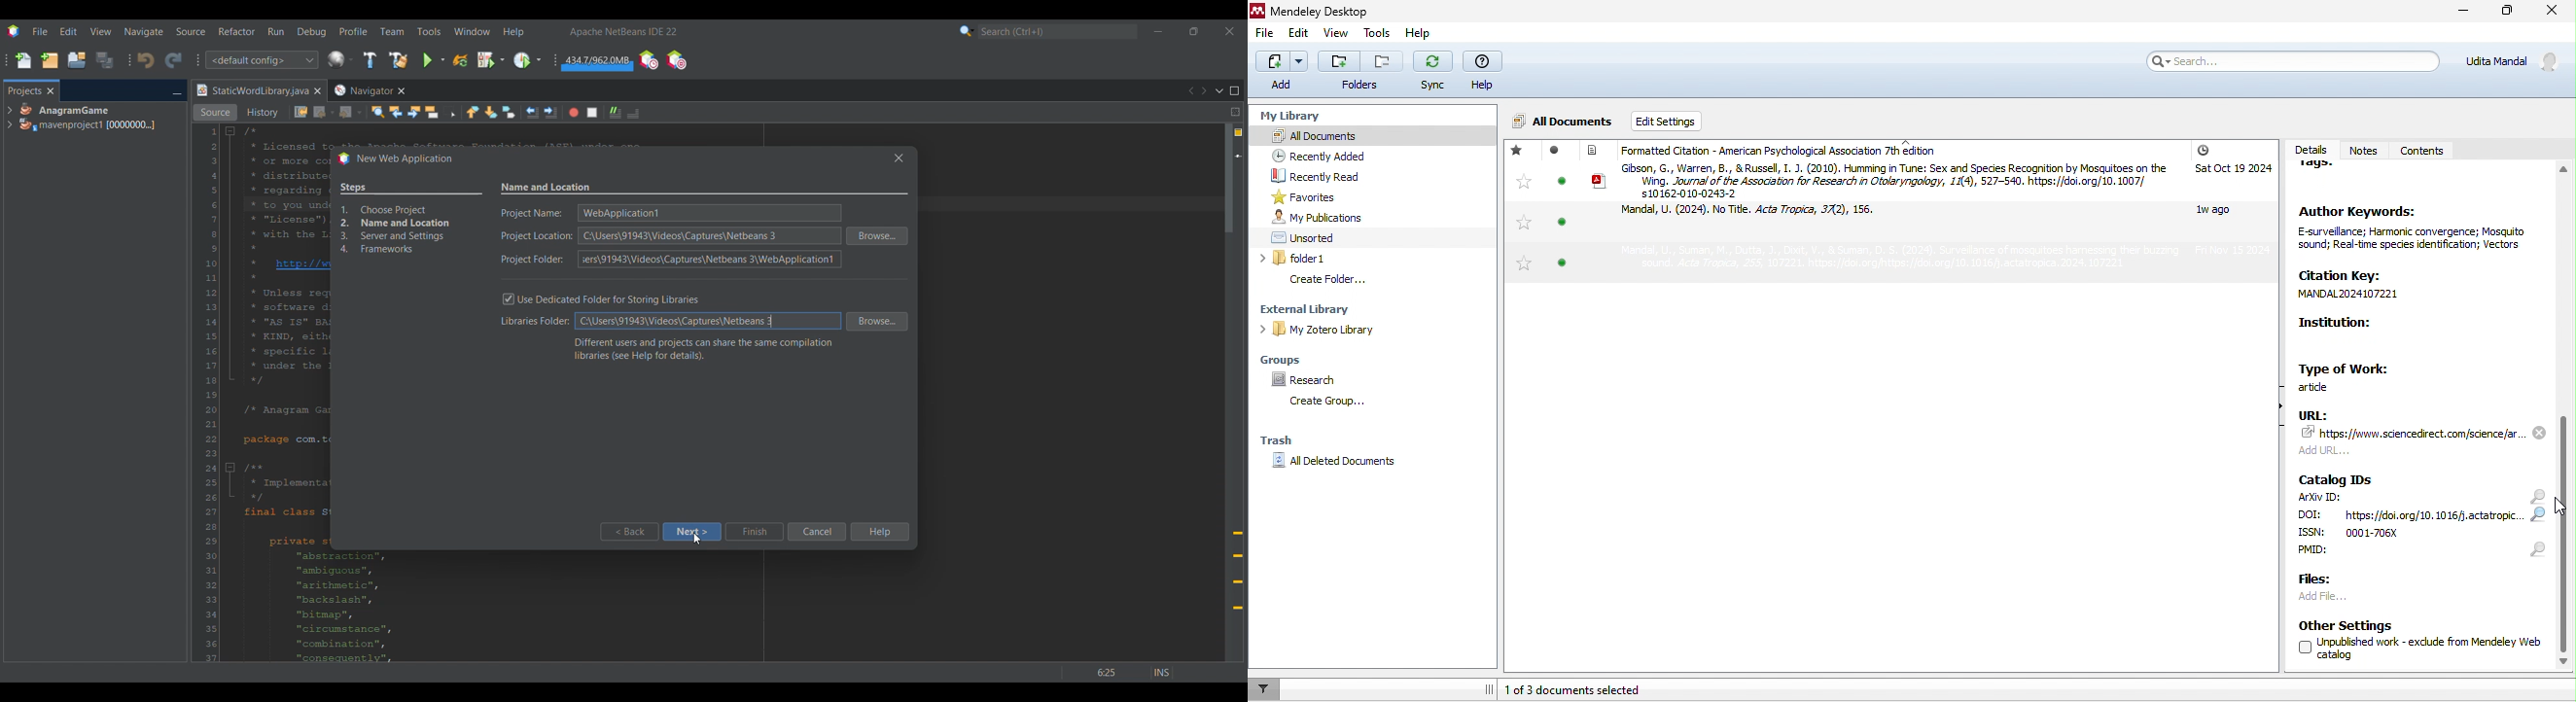 Image resolution: width=2576 pixels, height=728 pixels. I want to click on Naviagate menu, so click(144, 32).